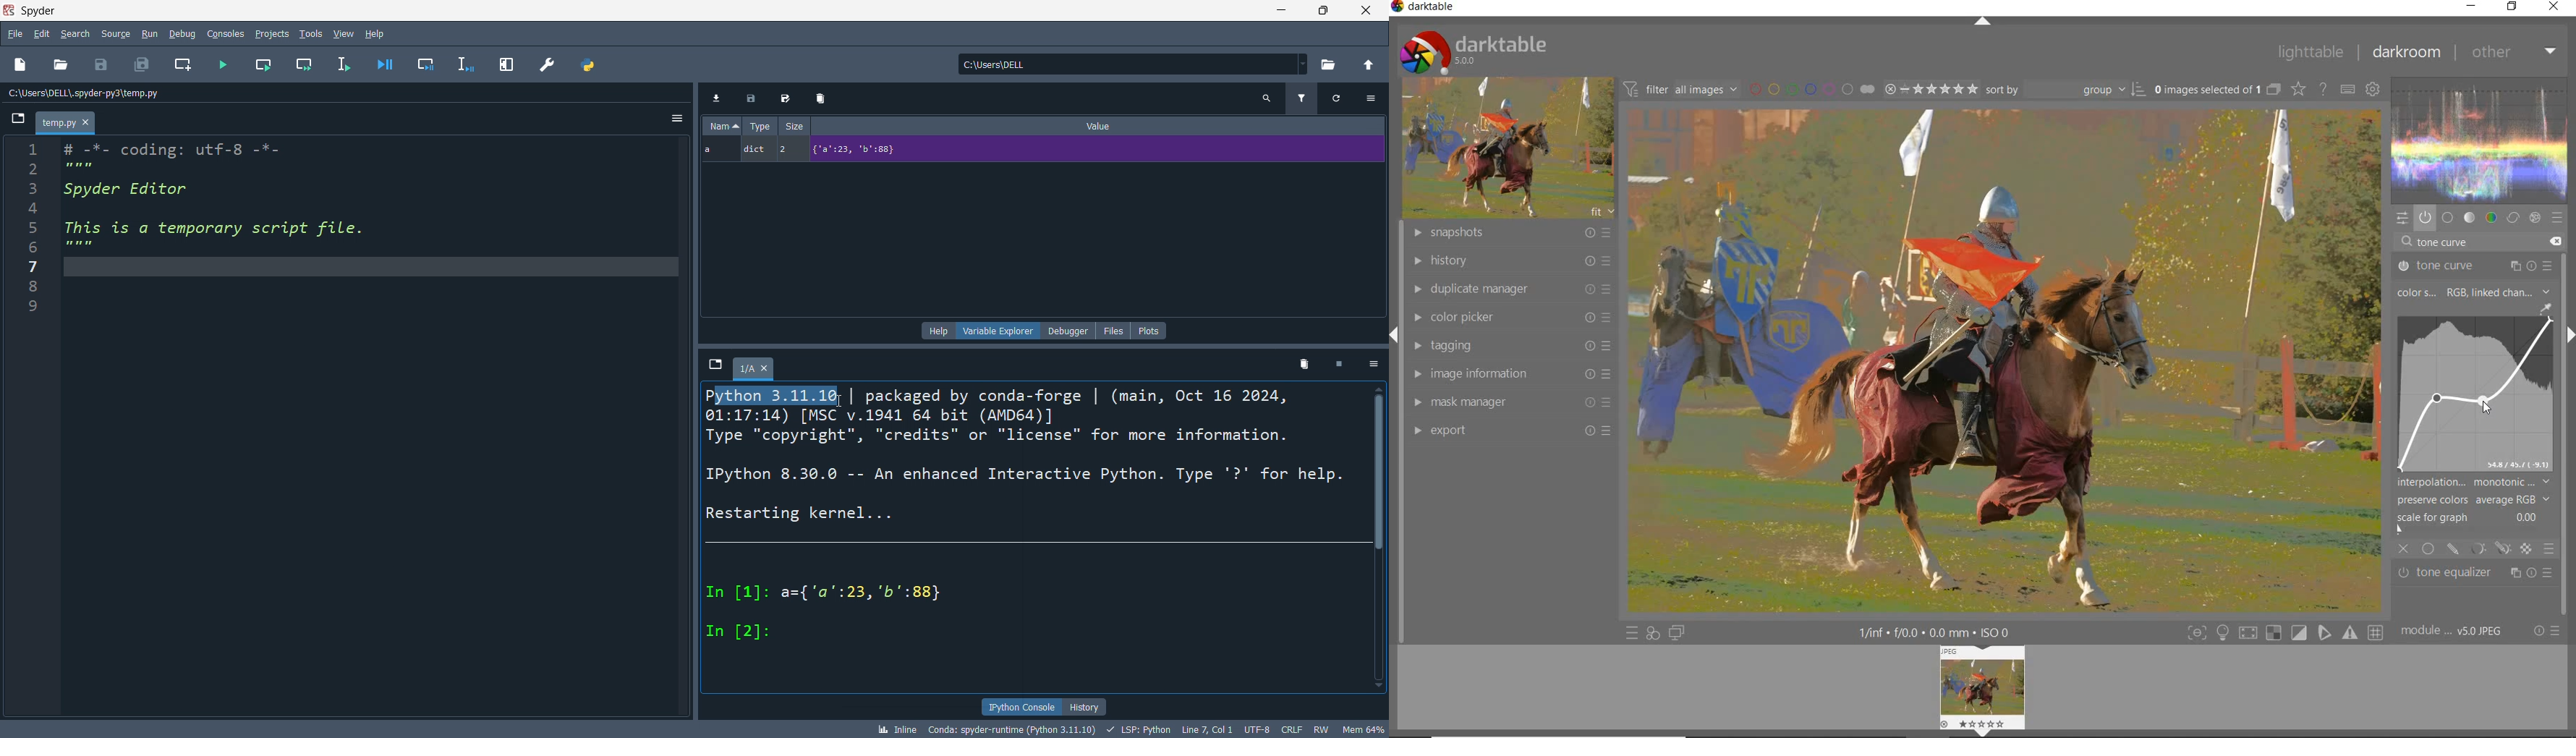 This screenshot has width=2576, height=756. What do you see at coordinates (1363, 729) in the screenshot?
I see `mem 64%` at bounding box center [1363, 729].